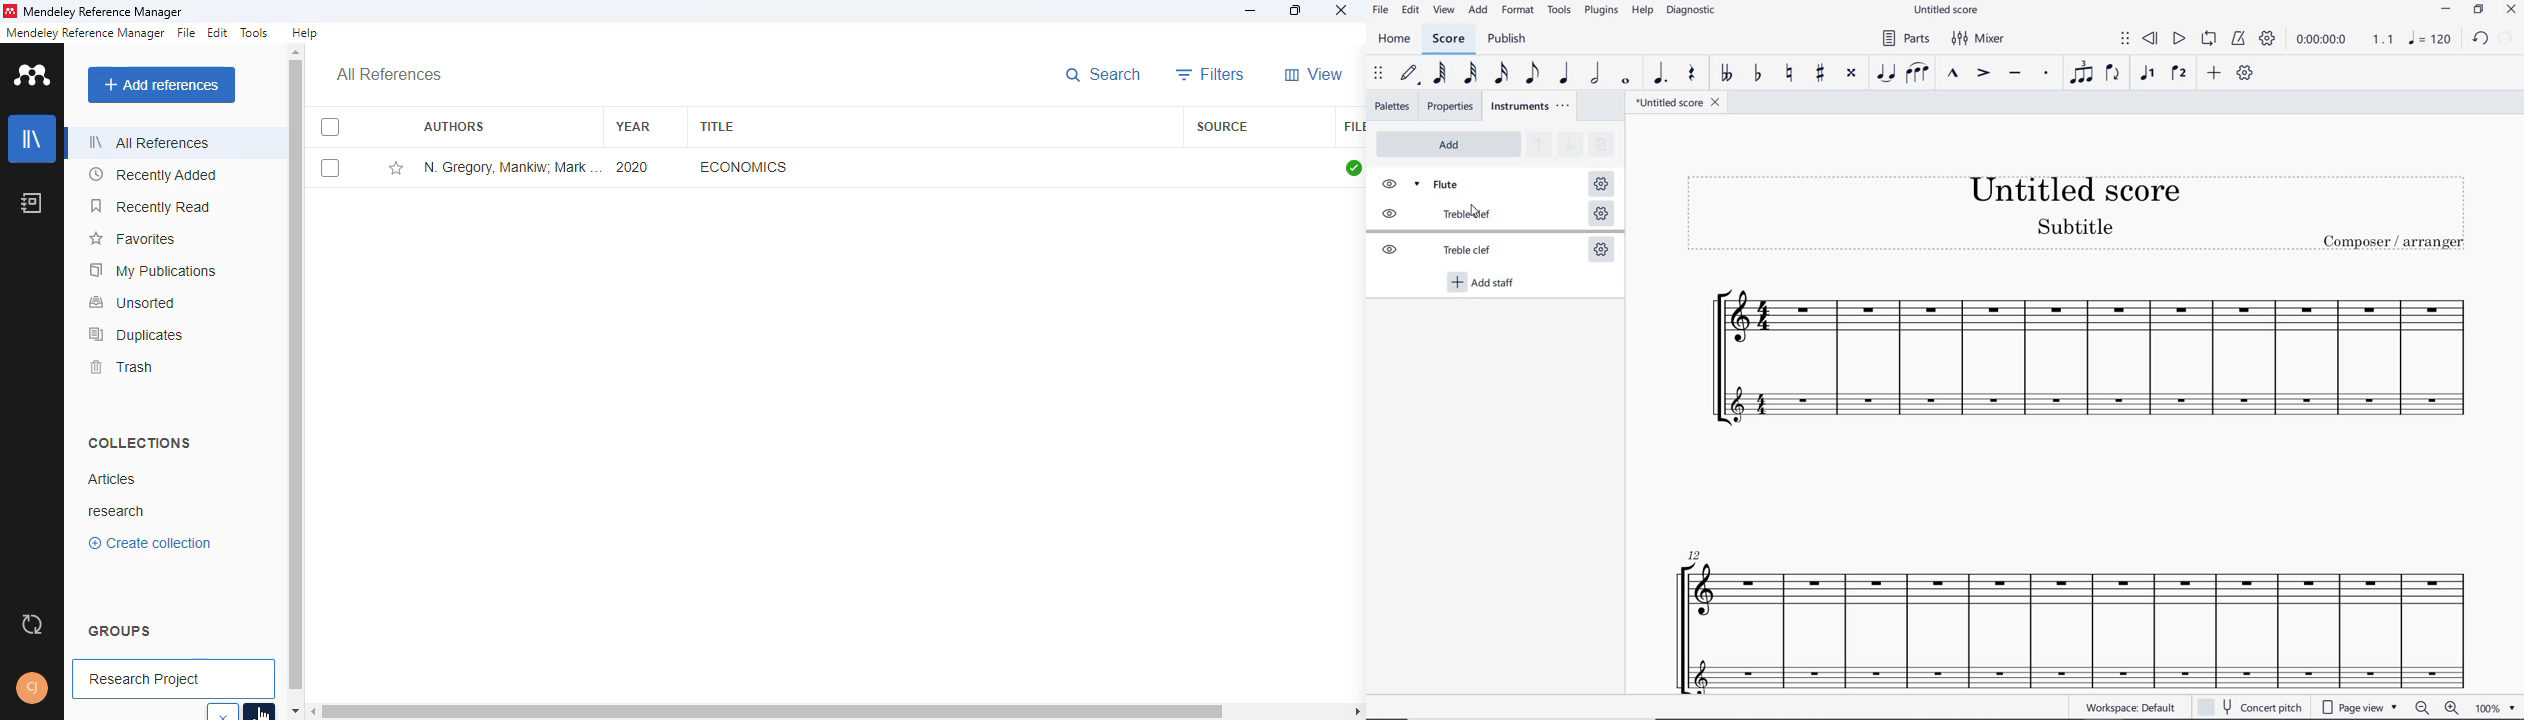 This screenshot has height=728, width=2548. What do you see at coordinates (1918, 73) in the screenshot?
I see `SLUR` at bounding box center [1918, 73].